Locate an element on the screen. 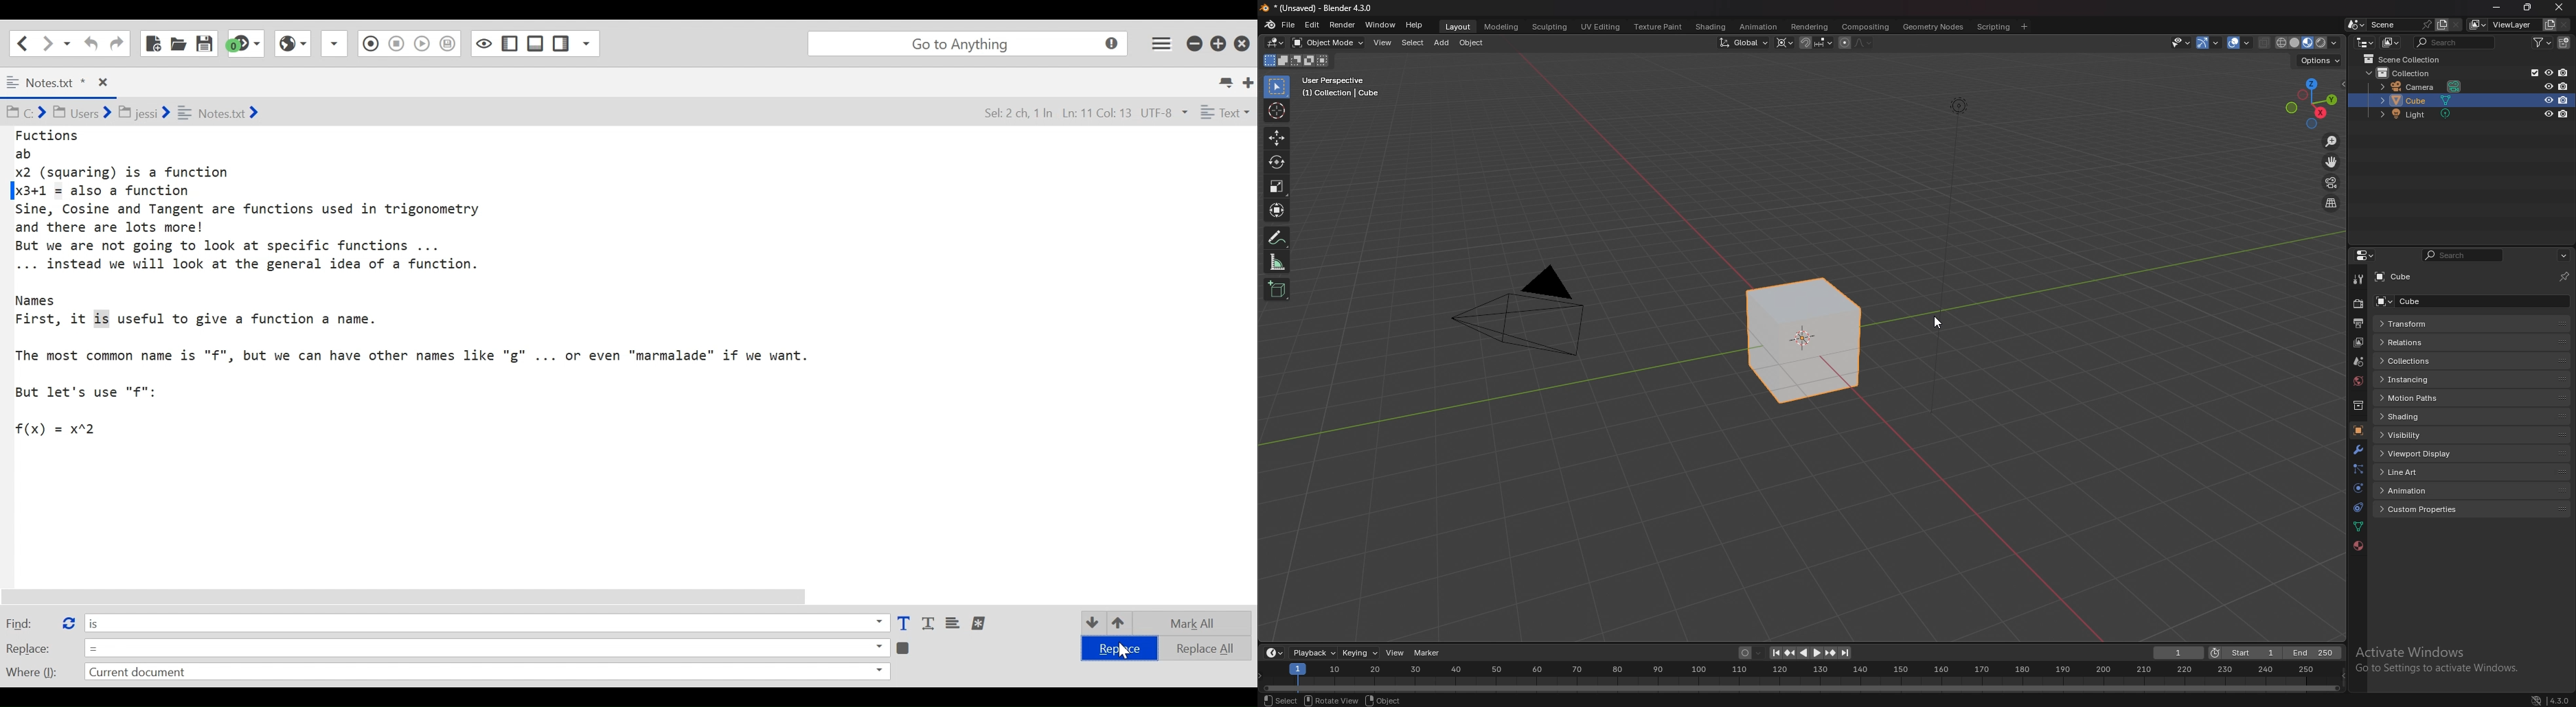 The height and width of the screenshot is (728, 2576). start frame is located at coordinates (2245, 652).